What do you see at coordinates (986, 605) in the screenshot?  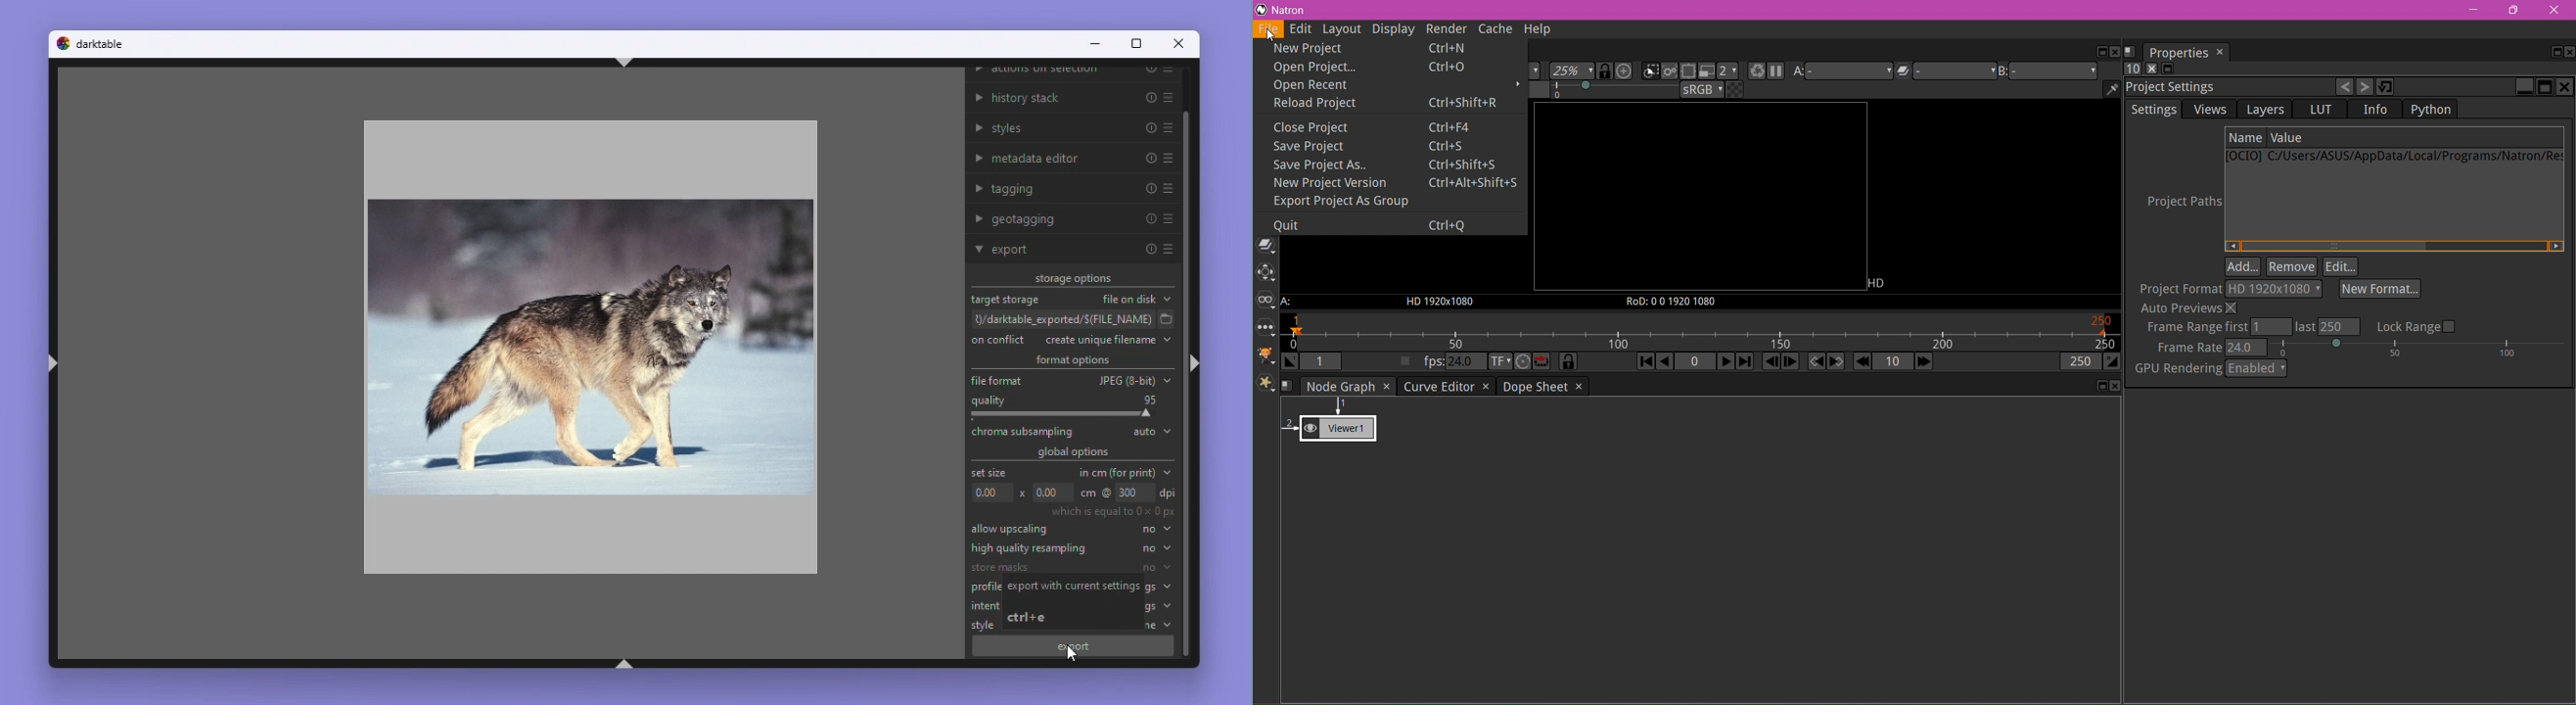 I see `intent` at bounding box center [986, 605].